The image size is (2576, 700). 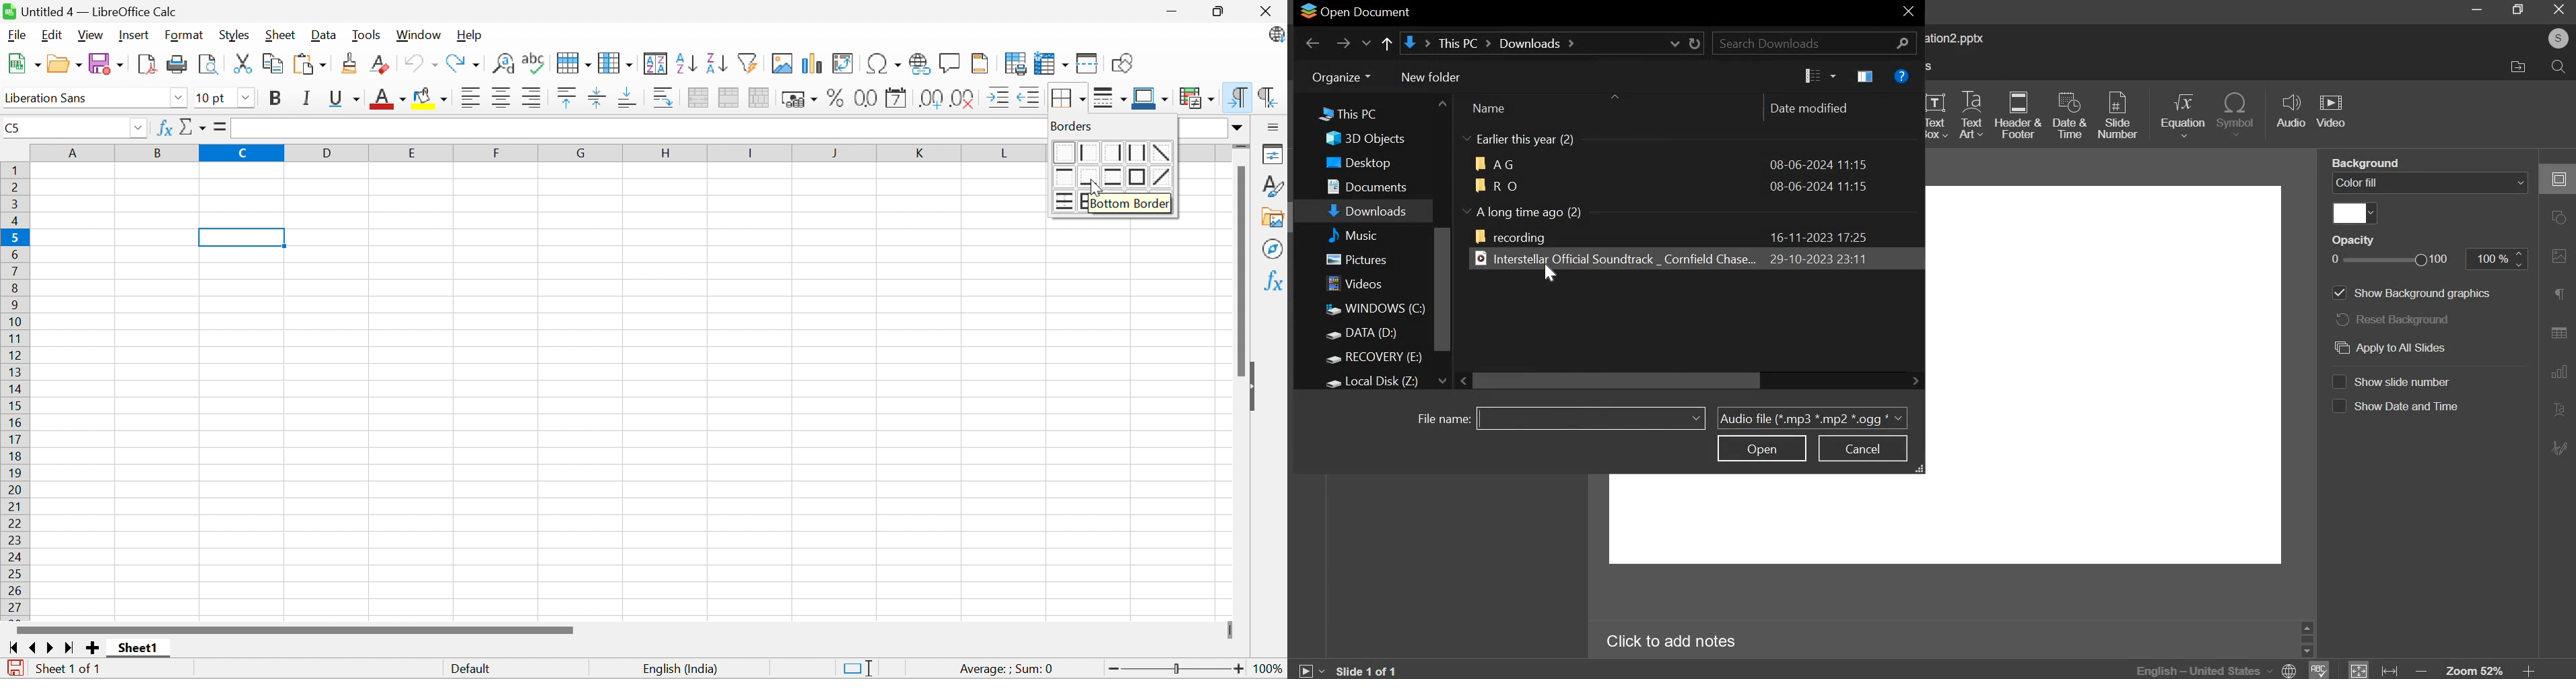 I want to click on Borders, so click(x=1072, y=124).